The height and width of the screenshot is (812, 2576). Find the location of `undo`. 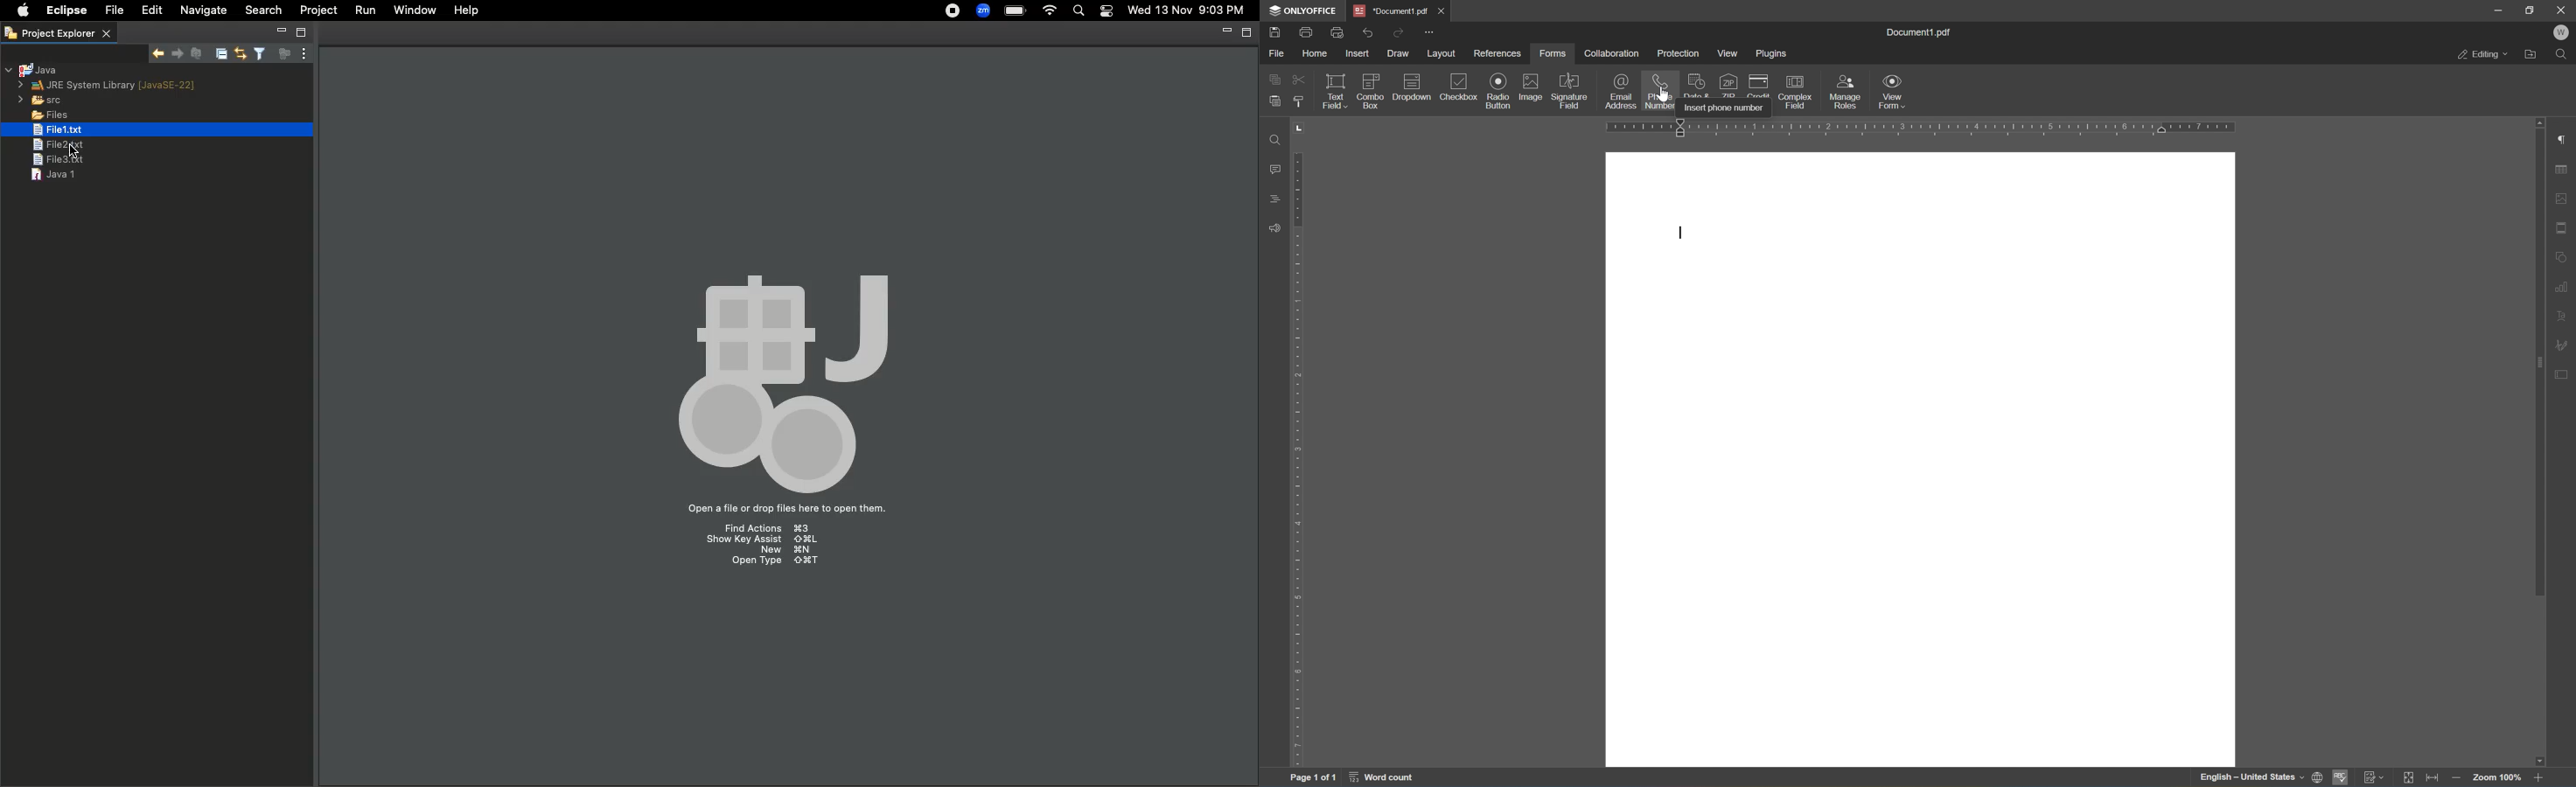

undo is located at coordinates (1368, 32).